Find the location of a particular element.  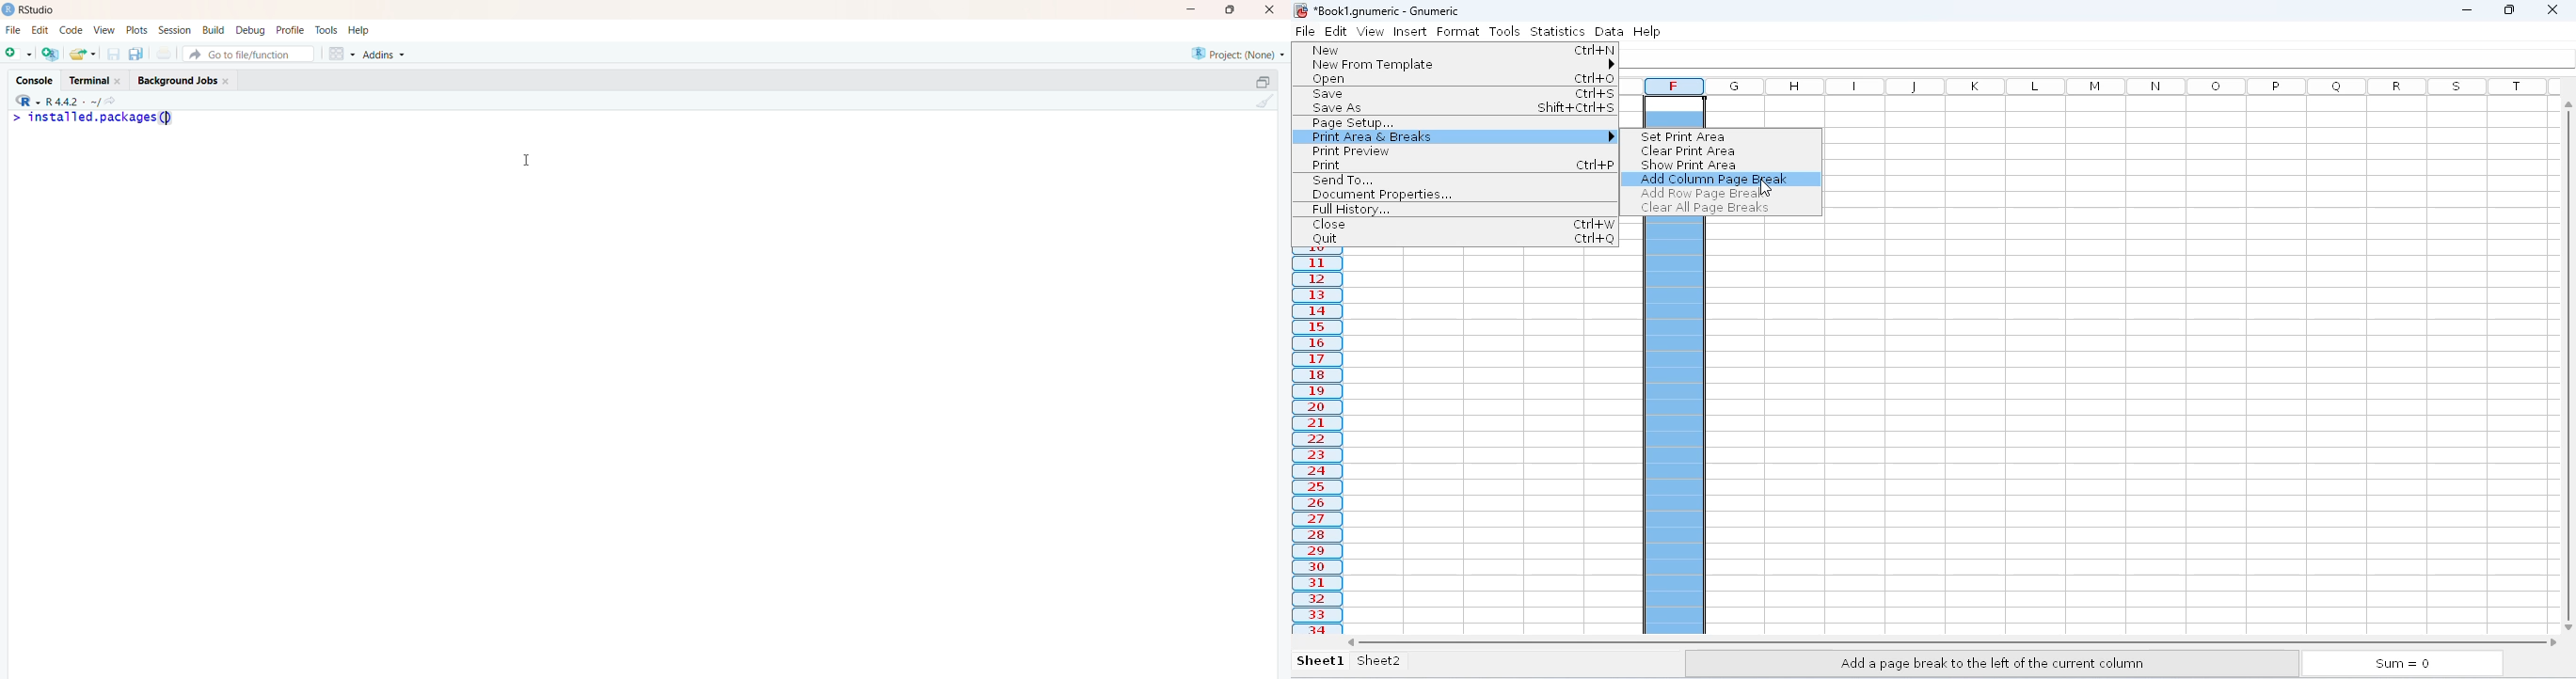

>console log is located at coordinates (152, 142).